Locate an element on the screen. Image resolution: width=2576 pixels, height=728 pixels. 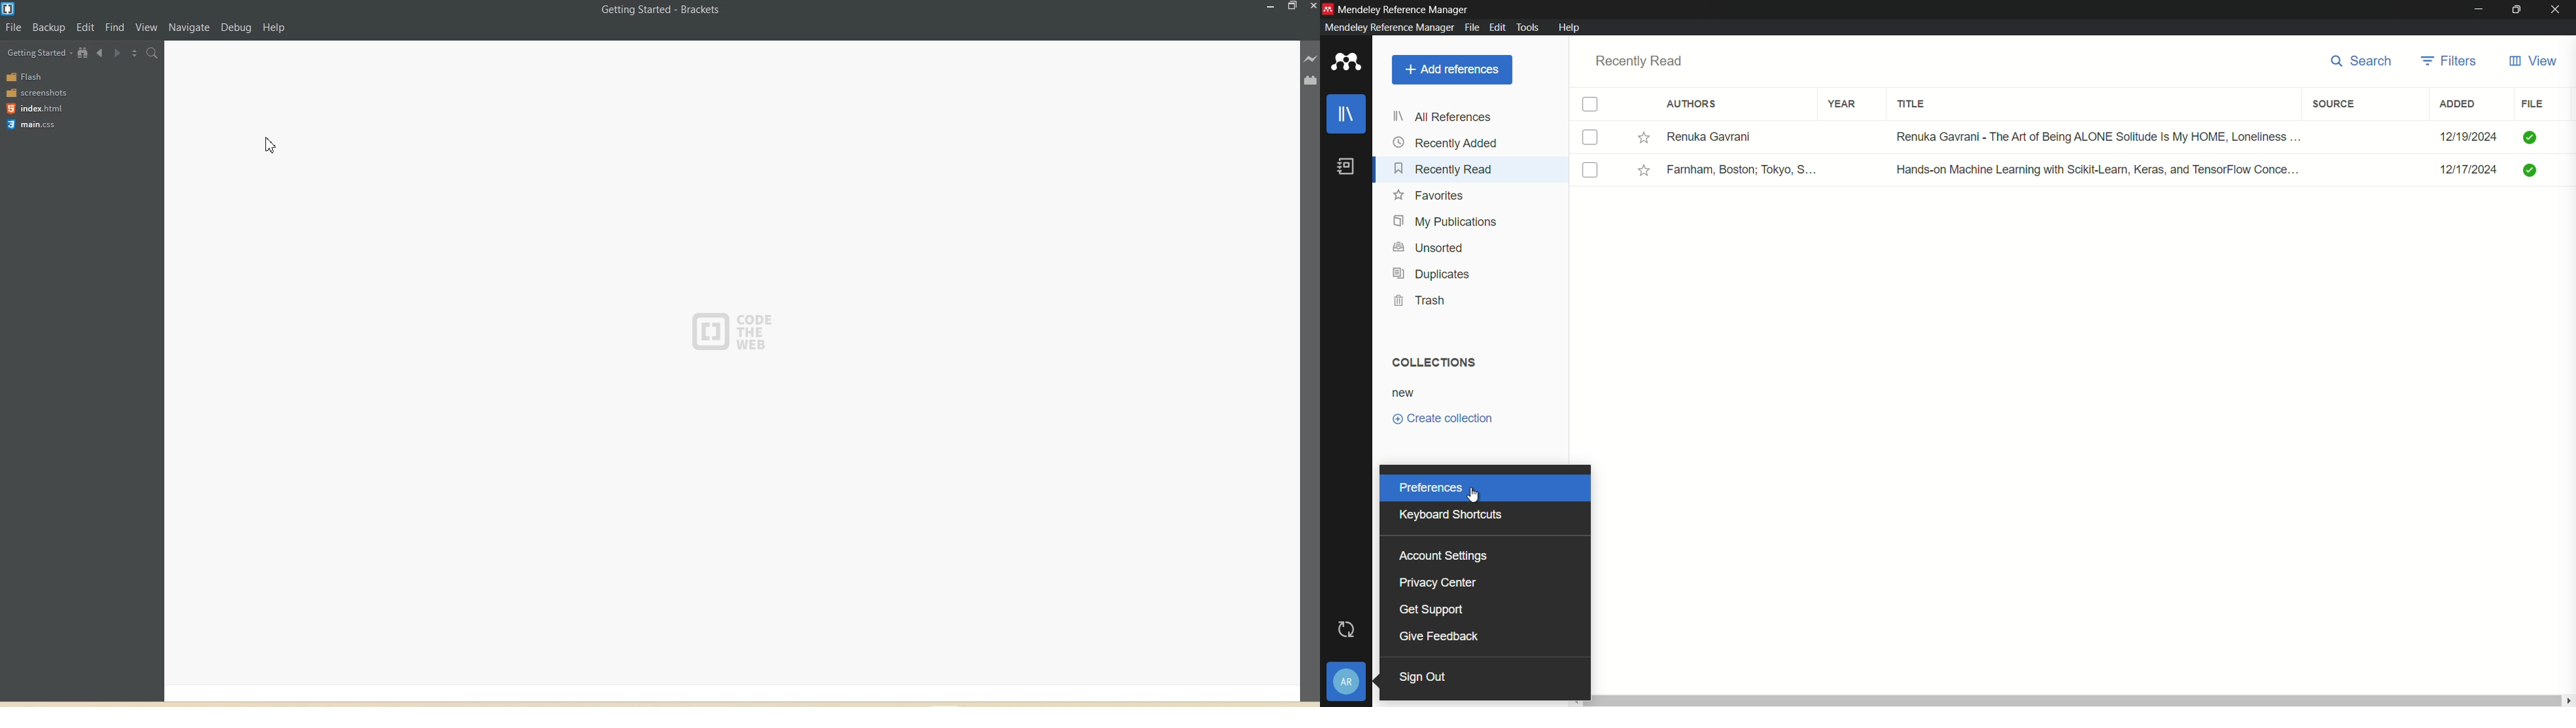
keyboard shortcuts is located at coordinates (1451, 514).